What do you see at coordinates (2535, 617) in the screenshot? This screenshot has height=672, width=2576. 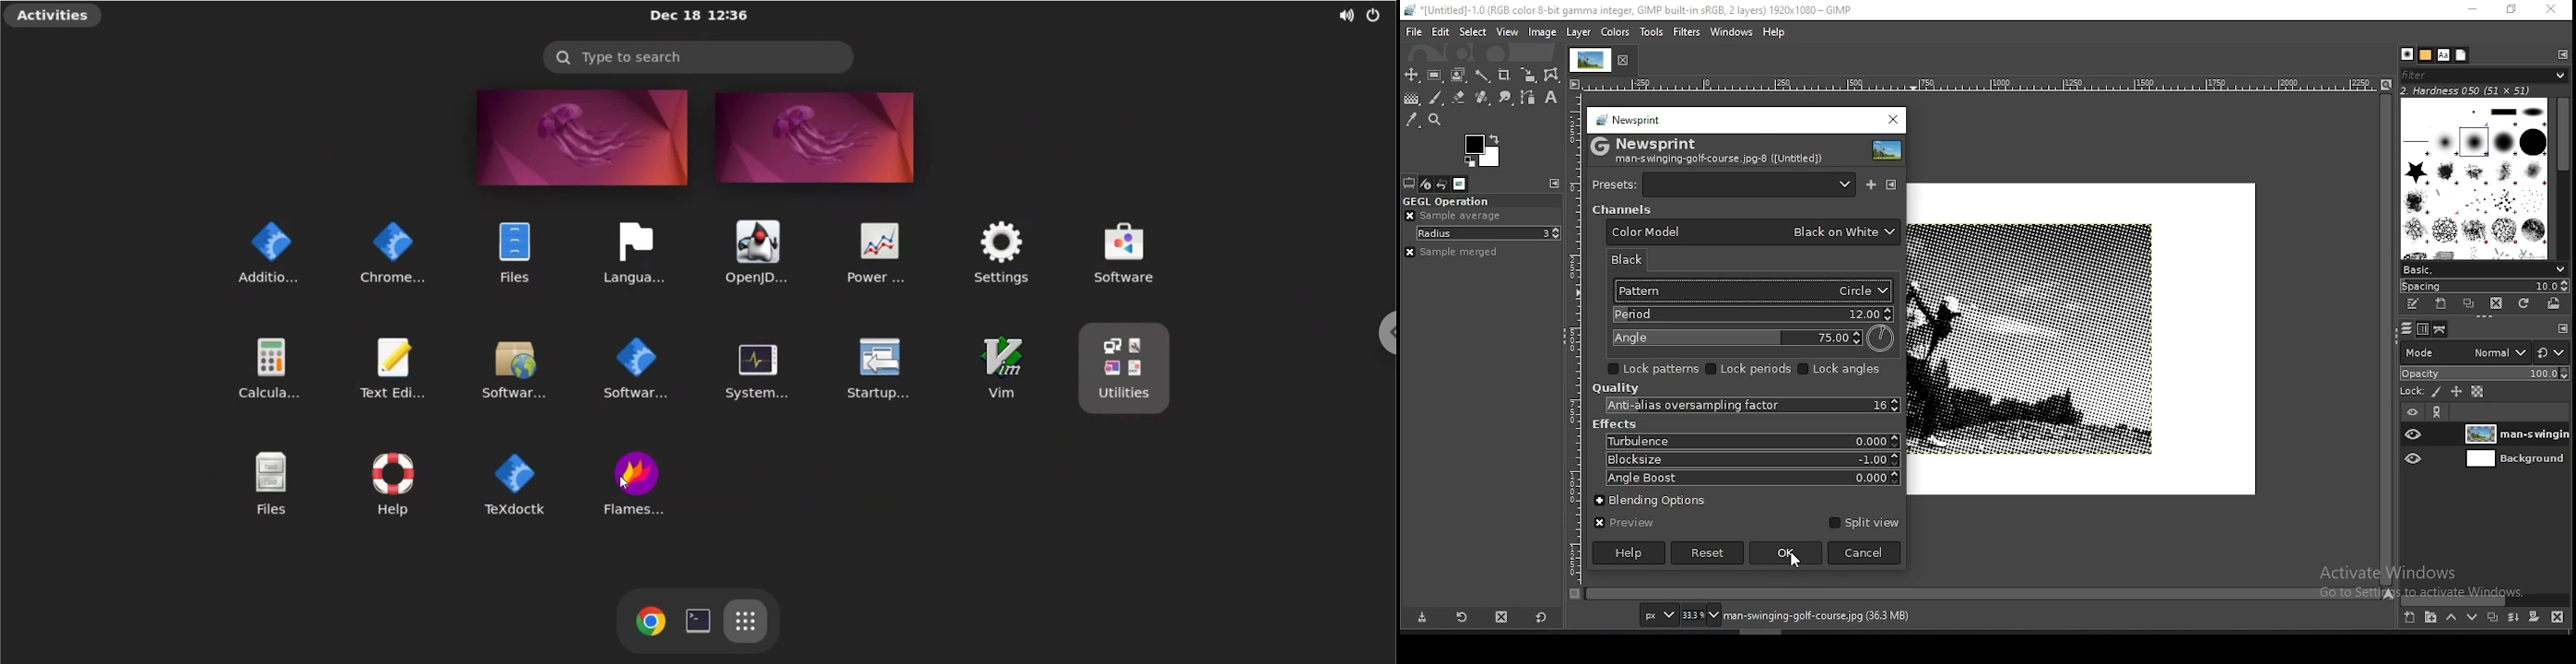 I see `add a mask` at bounding box center [2535, 617].